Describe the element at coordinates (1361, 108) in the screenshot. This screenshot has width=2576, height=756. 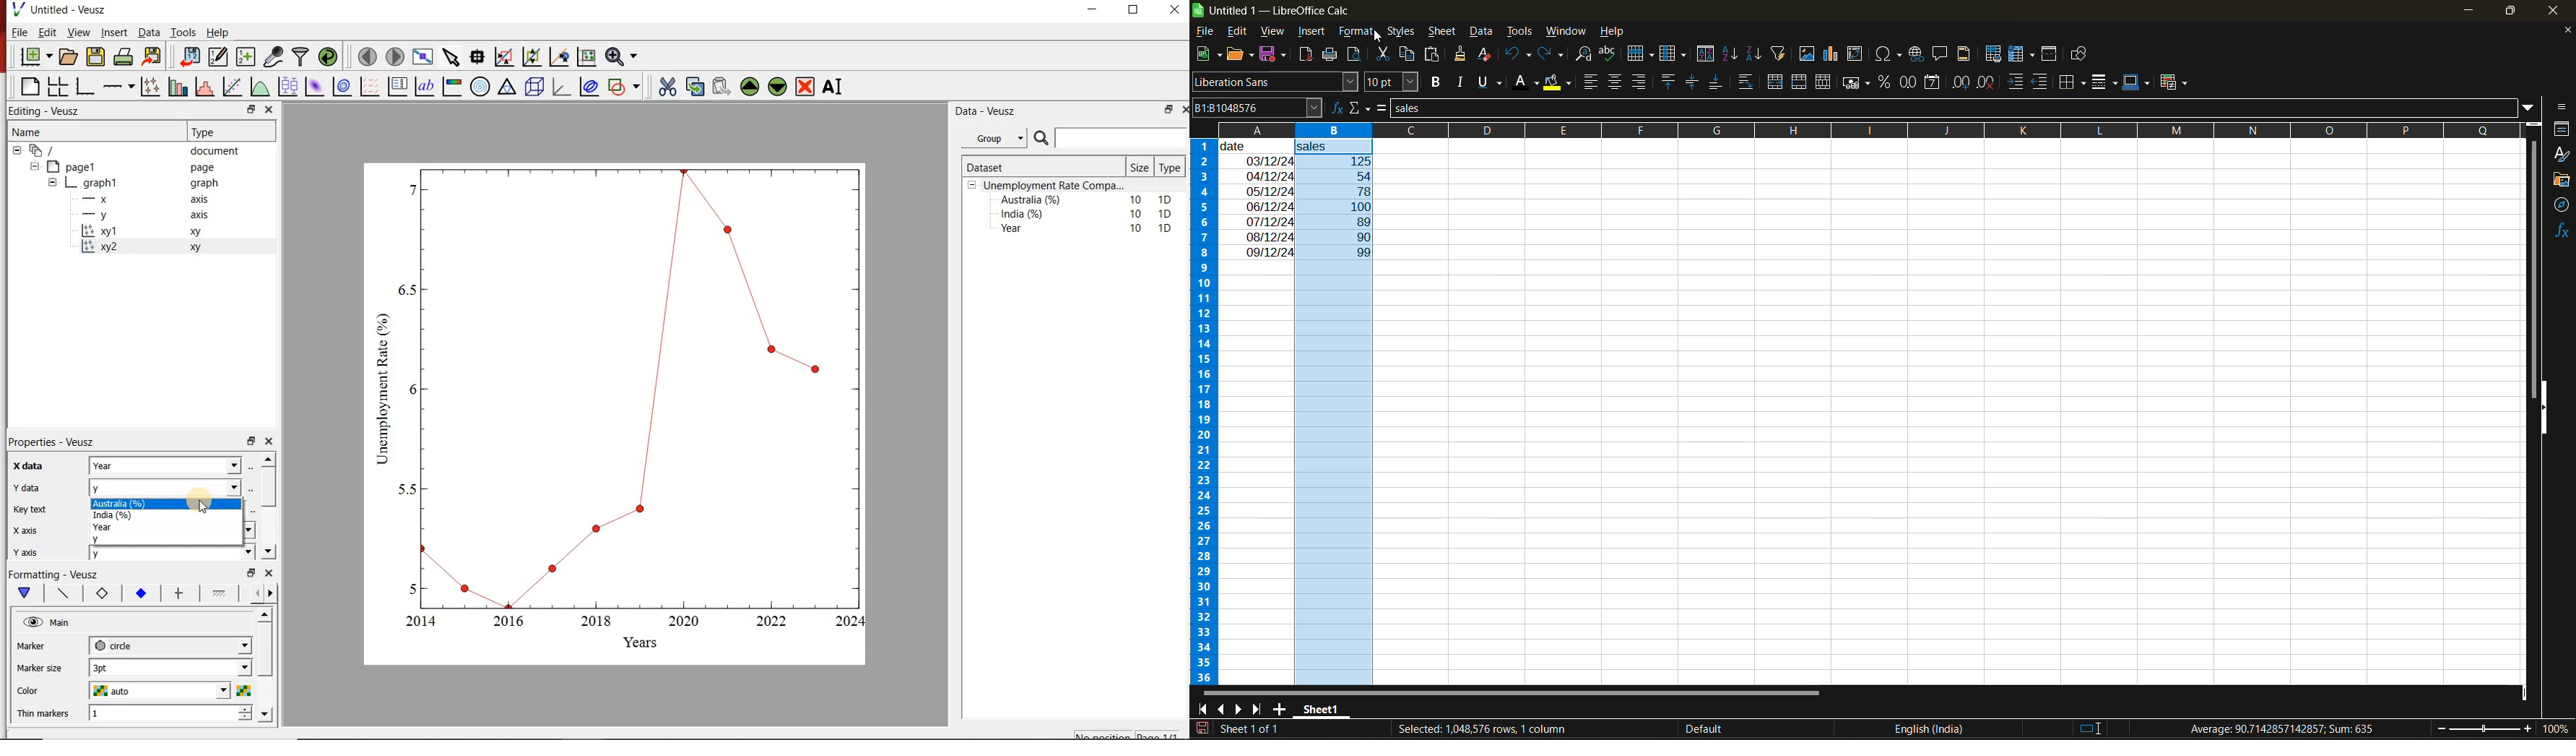
I see `select function` at that location.